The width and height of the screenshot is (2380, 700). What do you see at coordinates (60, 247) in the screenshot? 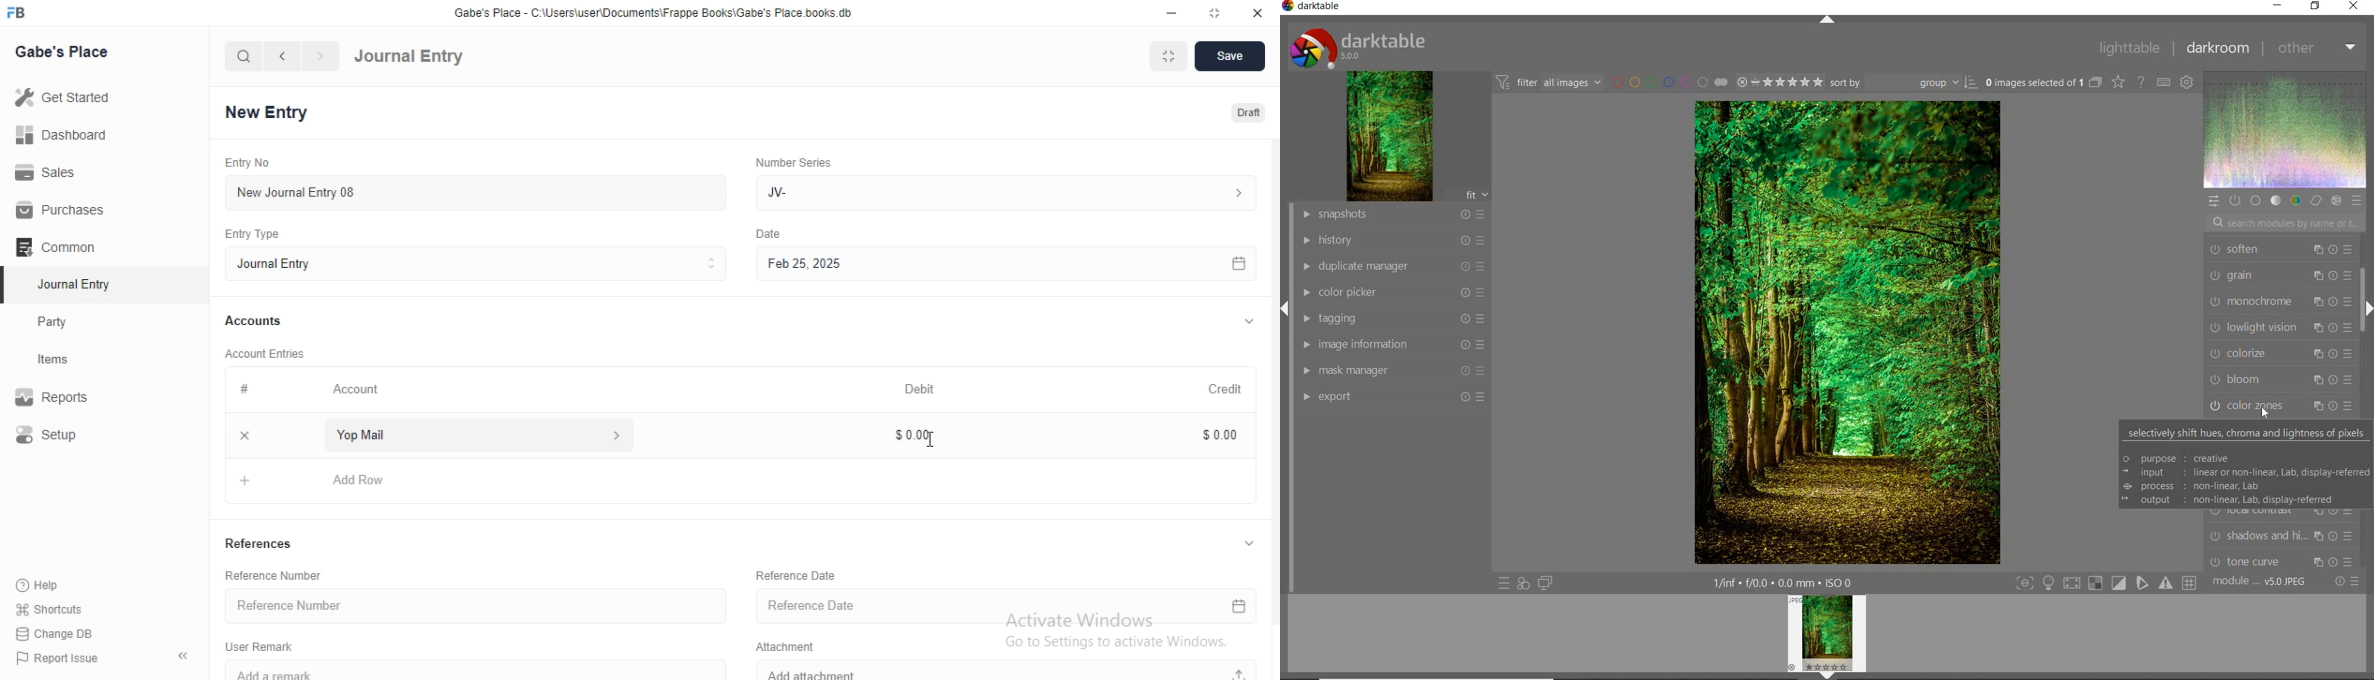
I see `Common` at bounding box center [60, 247].